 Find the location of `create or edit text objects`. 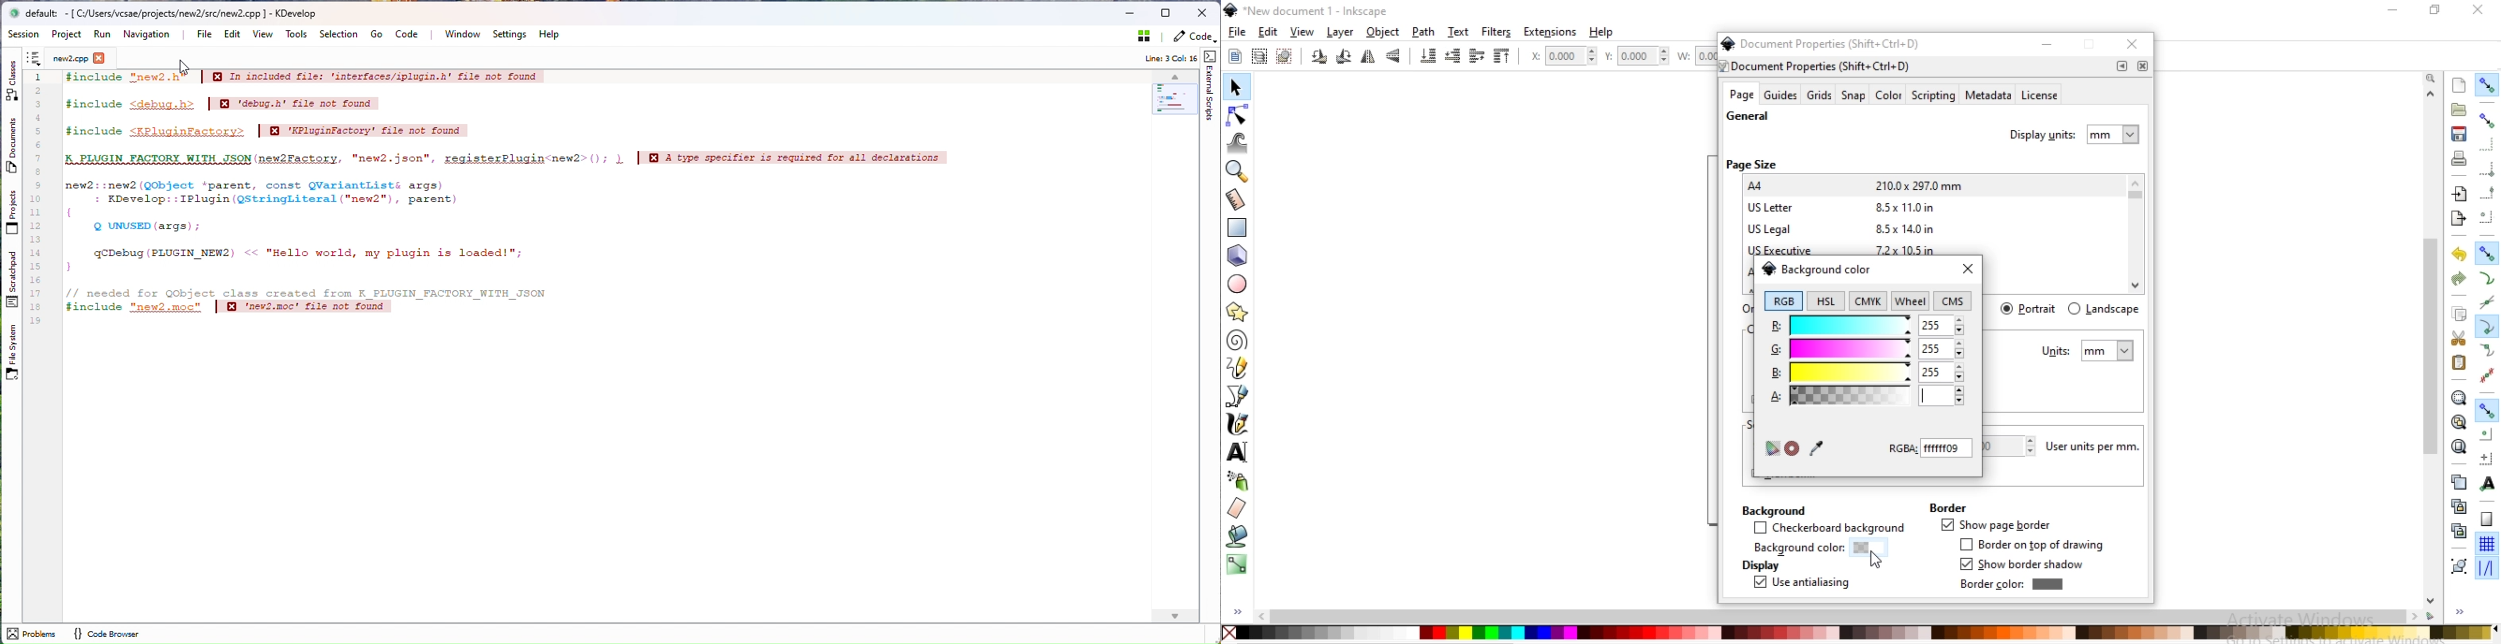

create or edit text objects is located at coordinates (1238, 451).